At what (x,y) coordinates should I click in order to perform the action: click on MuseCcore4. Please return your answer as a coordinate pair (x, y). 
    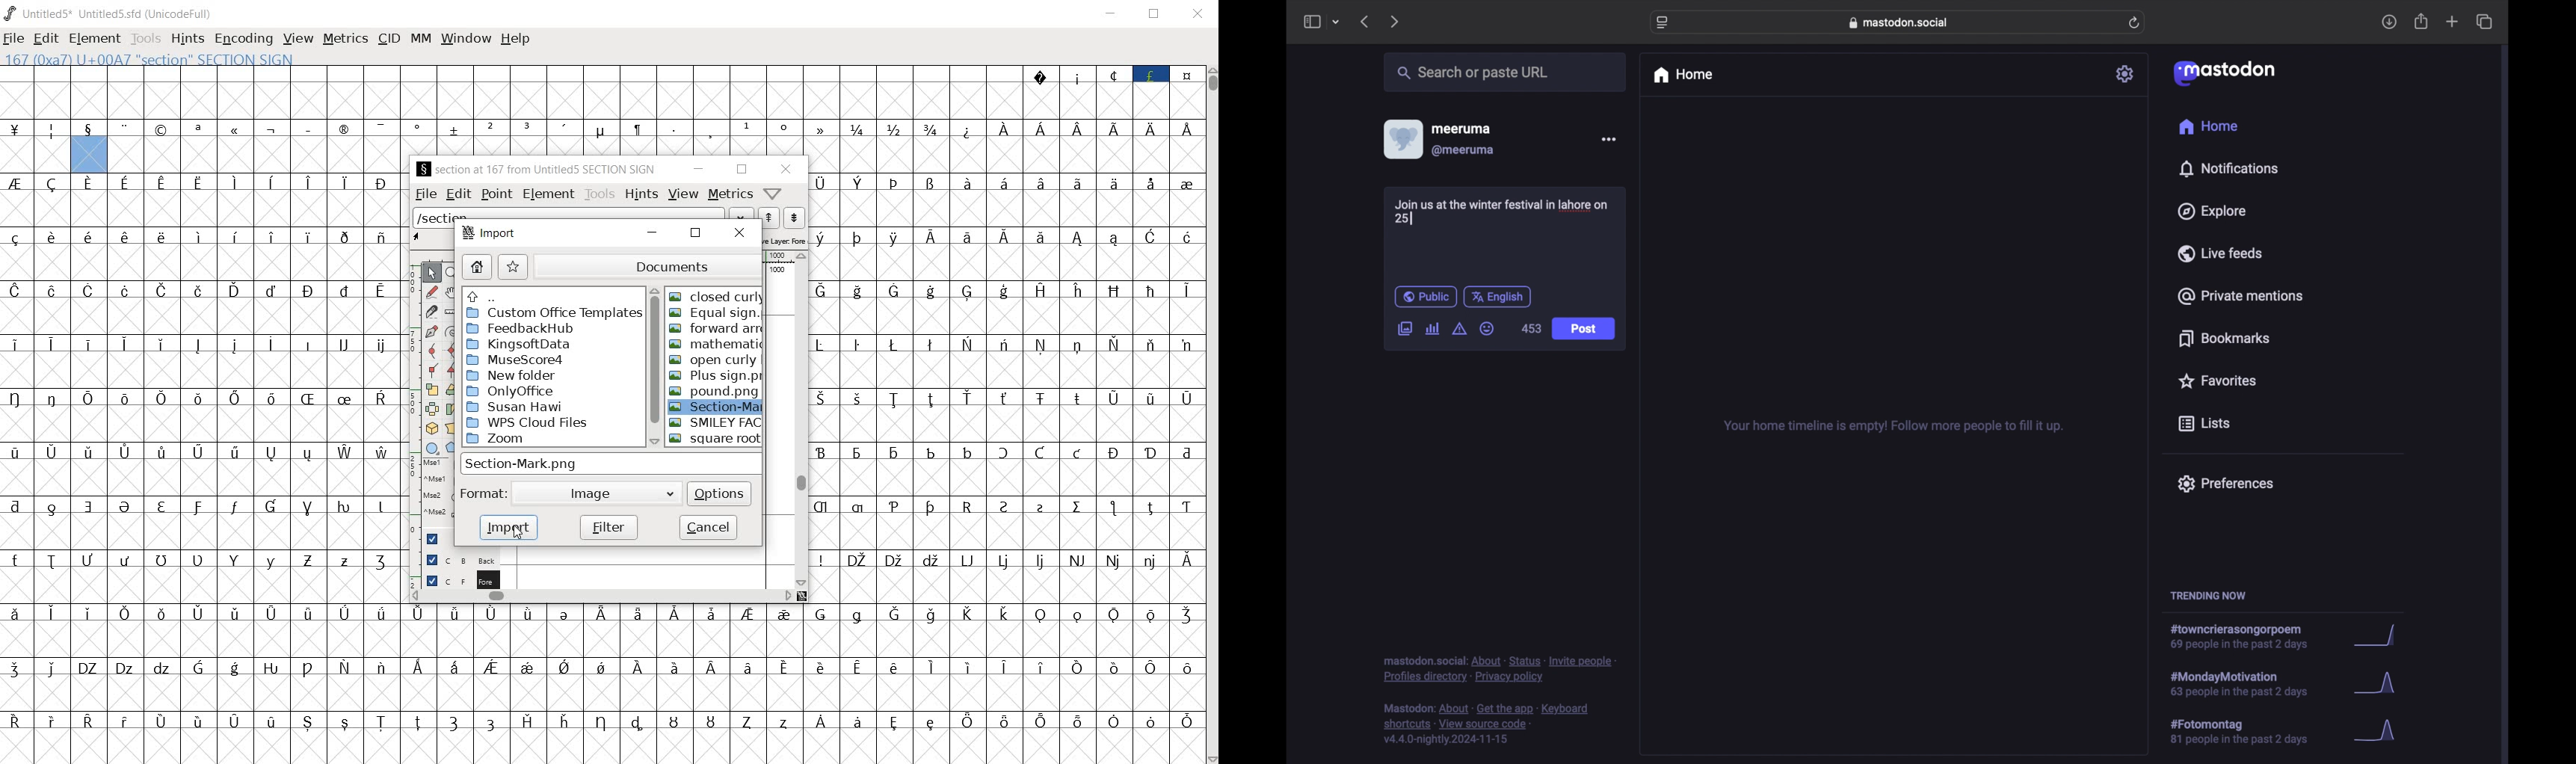
    Looking at the image, I should click on (514, 360).